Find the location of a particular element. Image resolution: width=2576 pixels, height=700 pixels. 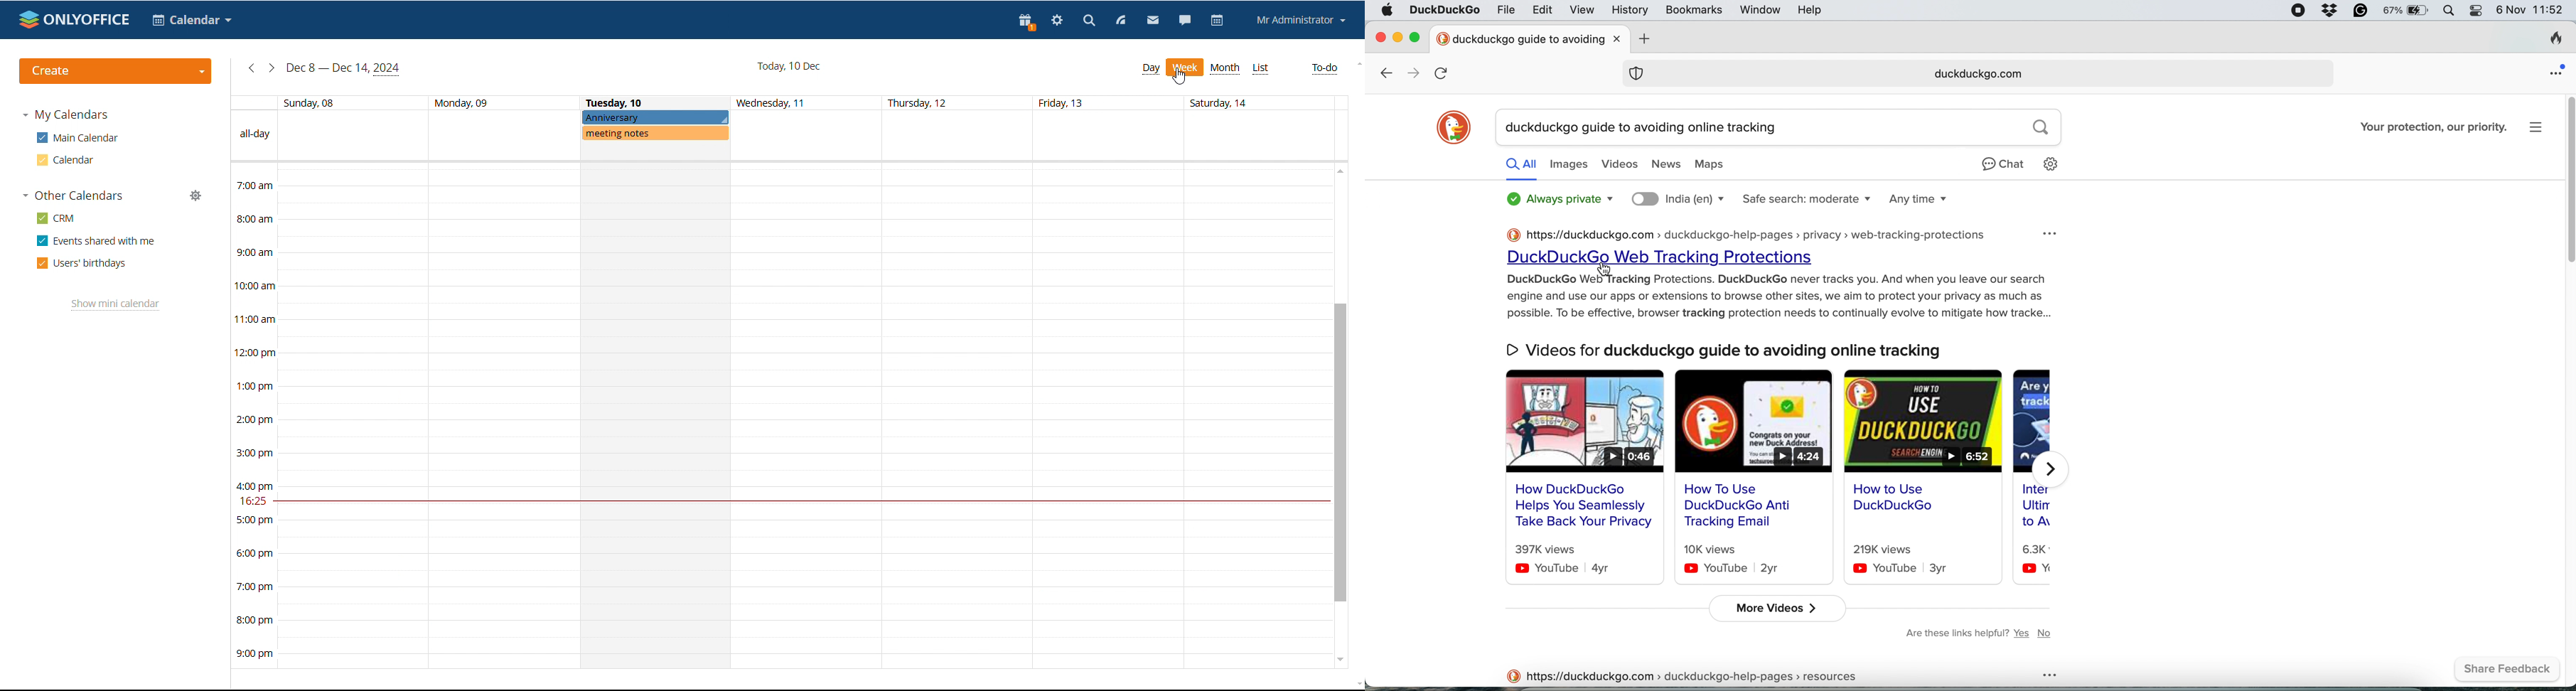

youtube is located at coordinates (1861, 570).